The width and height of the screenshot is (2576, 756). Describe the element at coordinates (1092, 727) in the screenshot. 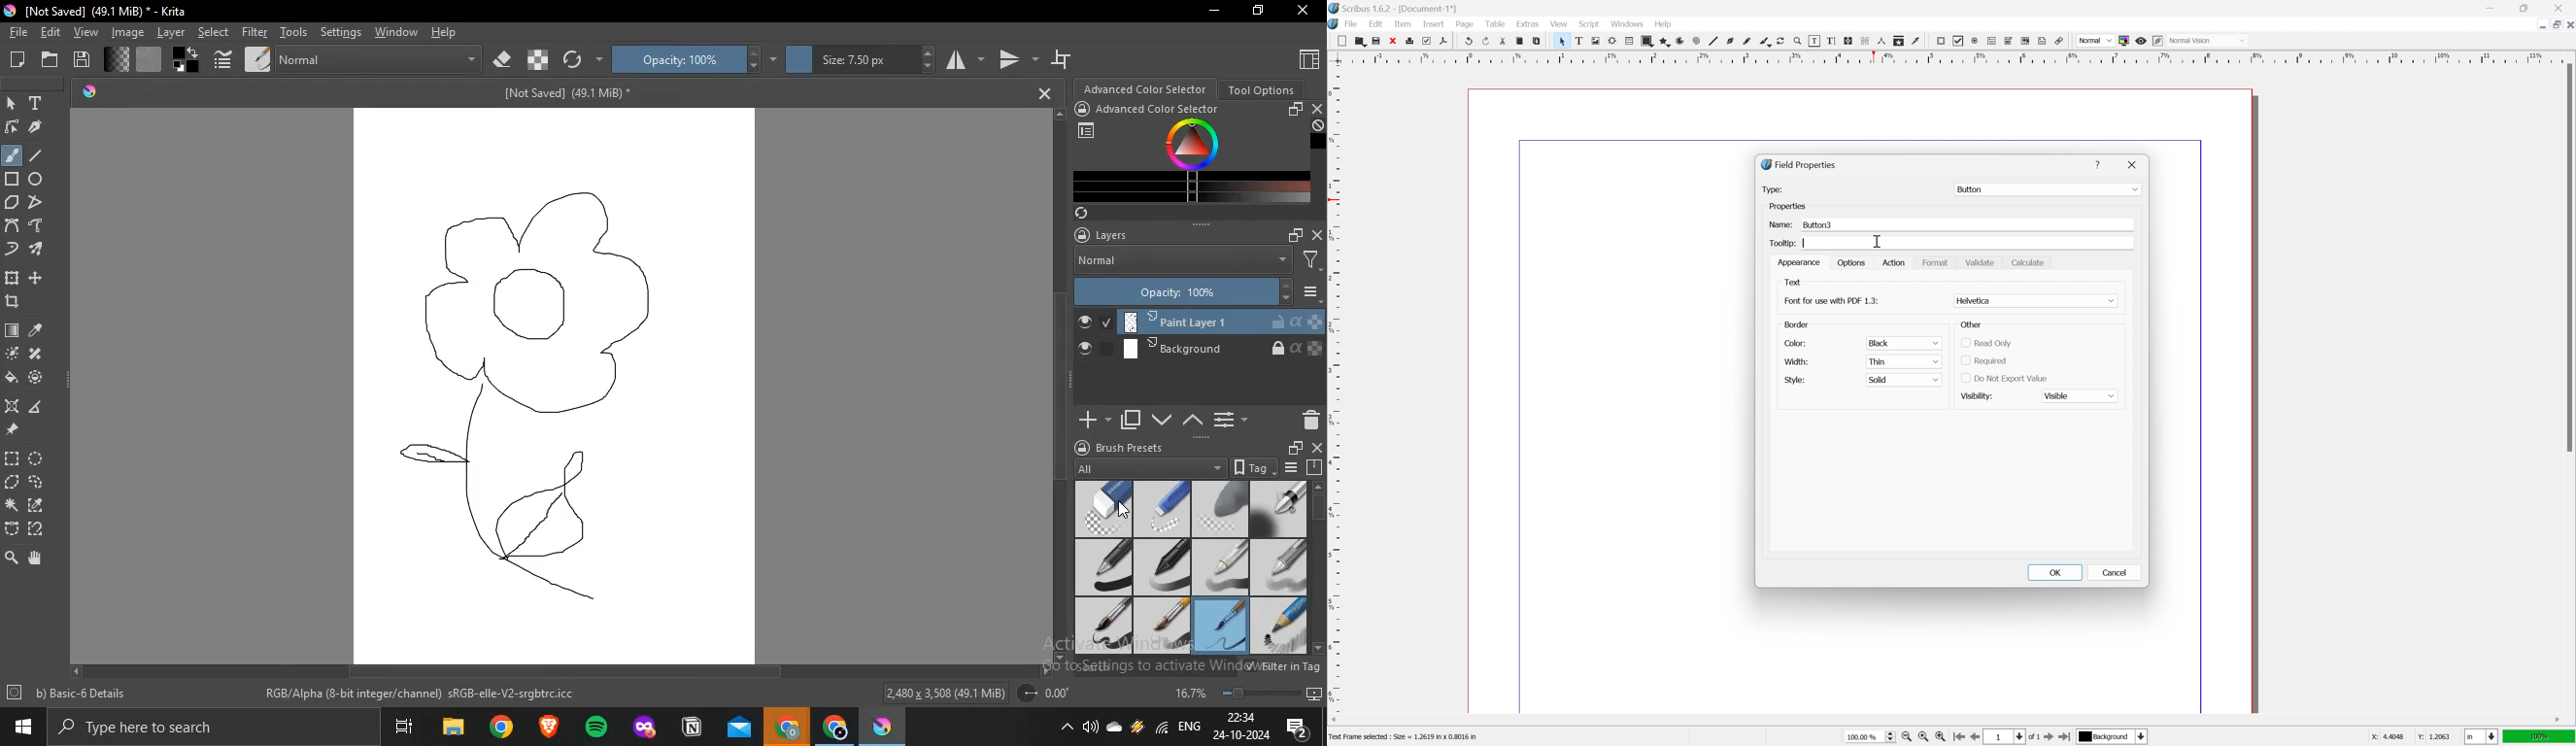

I see `Sound` at that location.